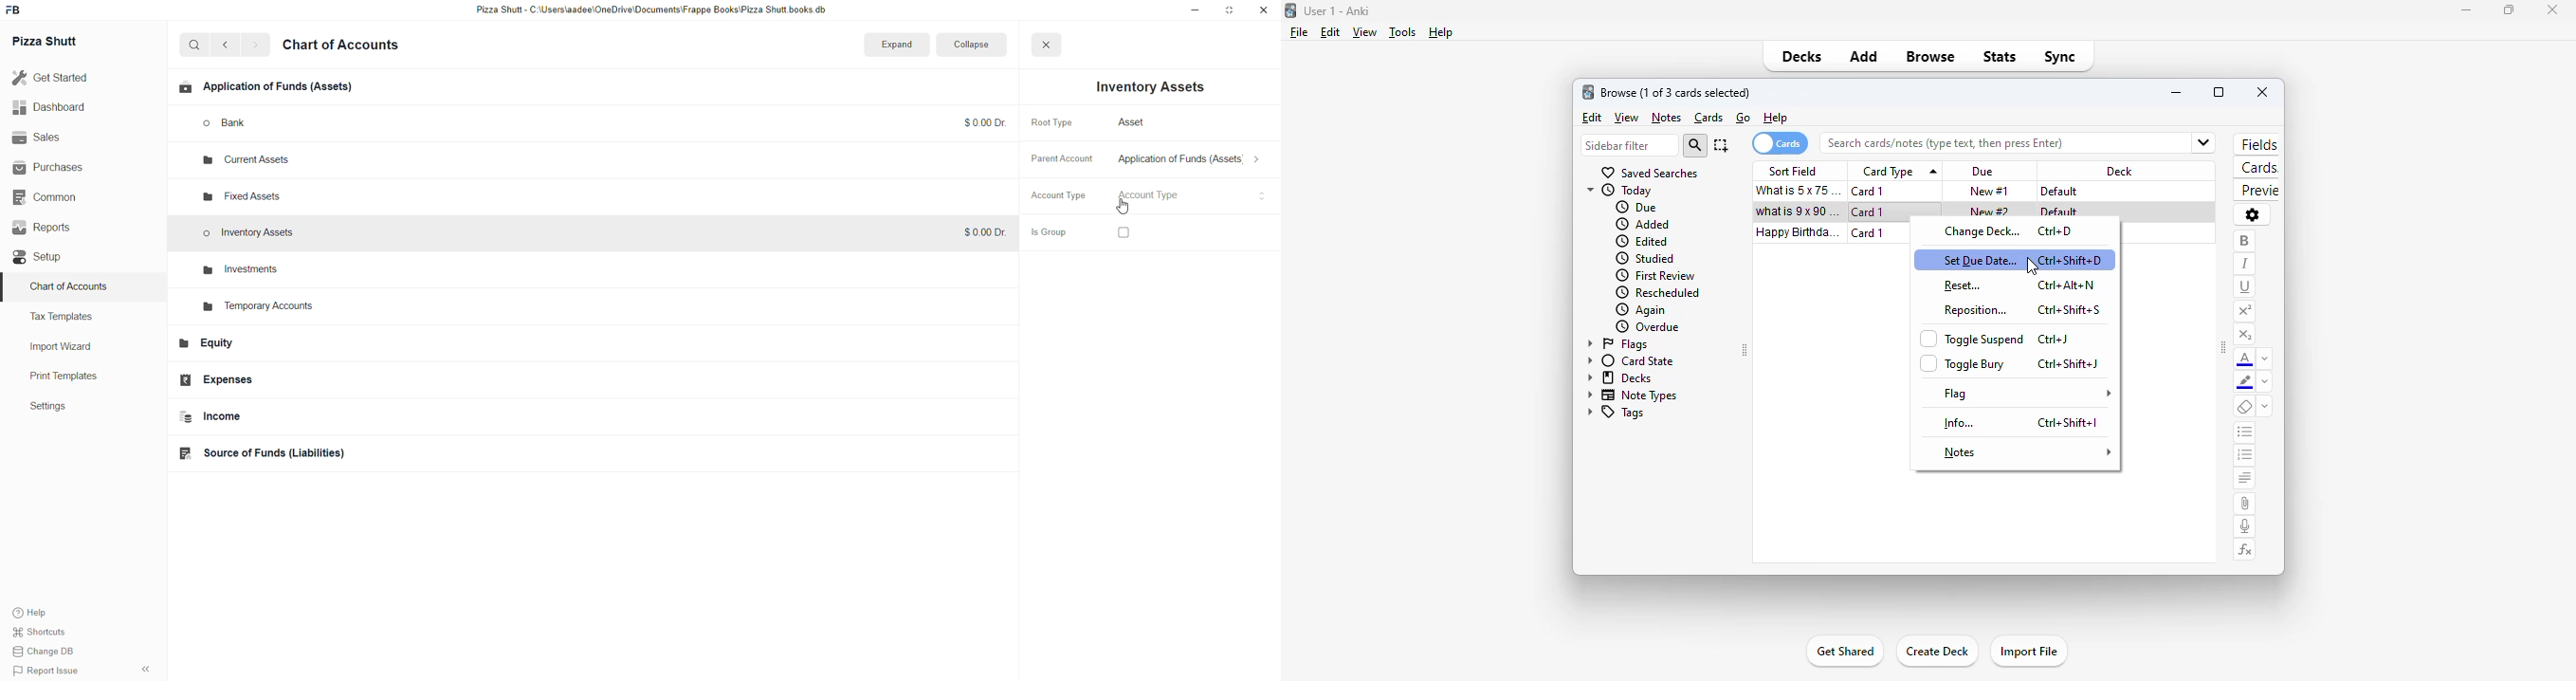 This screenshot has height=700, width=2576. I want to click on fields, so click(2256, 144).